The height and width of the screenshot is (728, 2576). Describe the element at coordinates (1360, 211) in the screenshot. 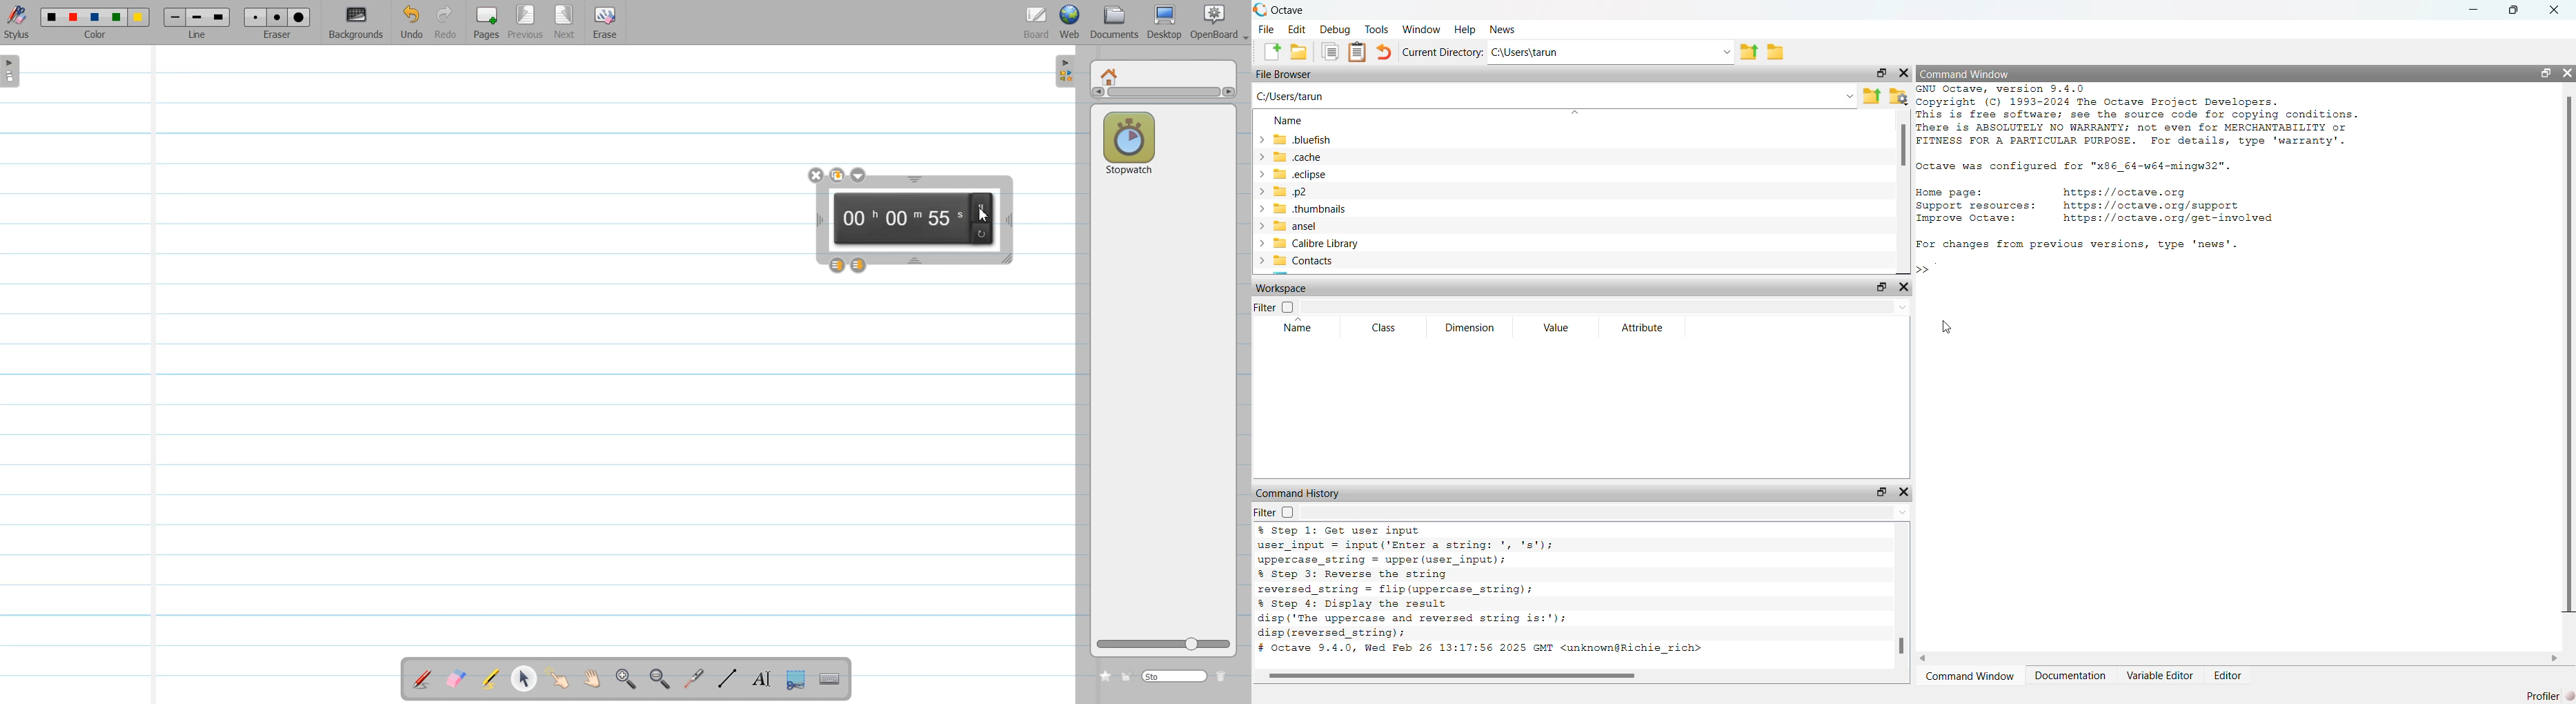

I see `.thumbnails` at that location.